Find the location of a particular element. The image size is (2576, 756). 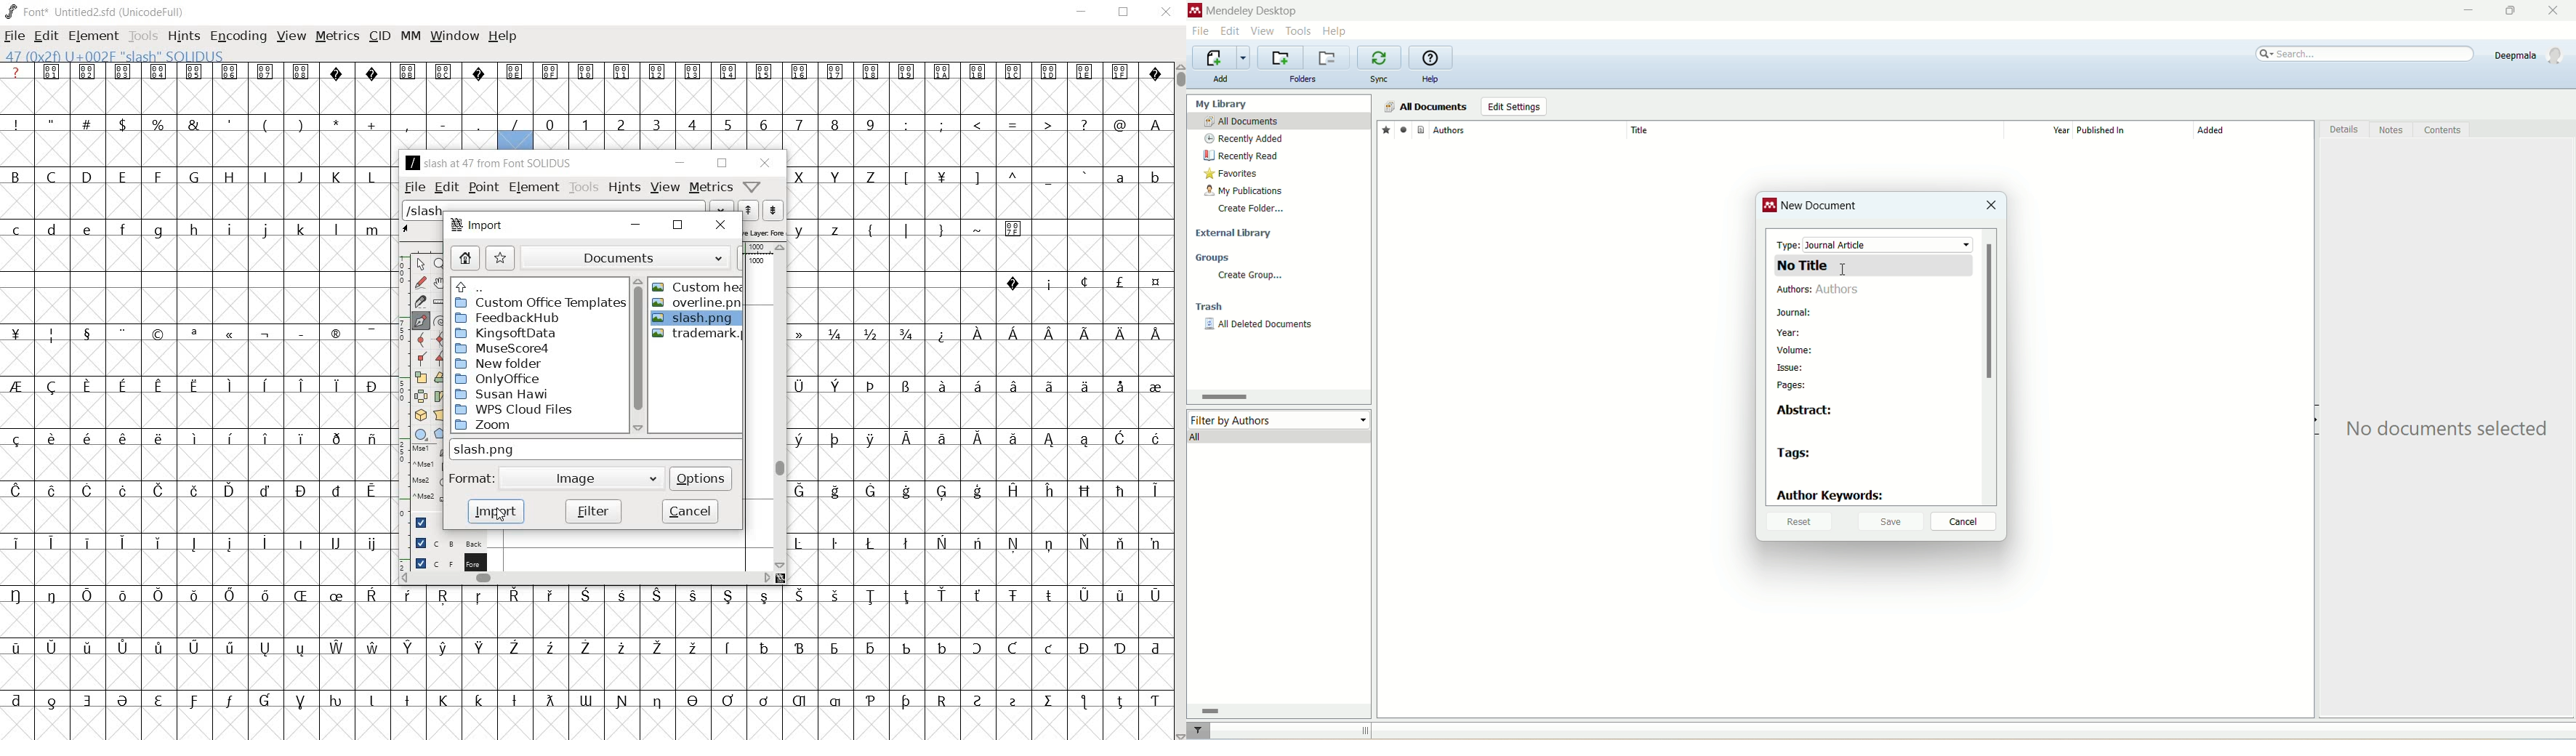

year is located at coordinates (1789, 334).